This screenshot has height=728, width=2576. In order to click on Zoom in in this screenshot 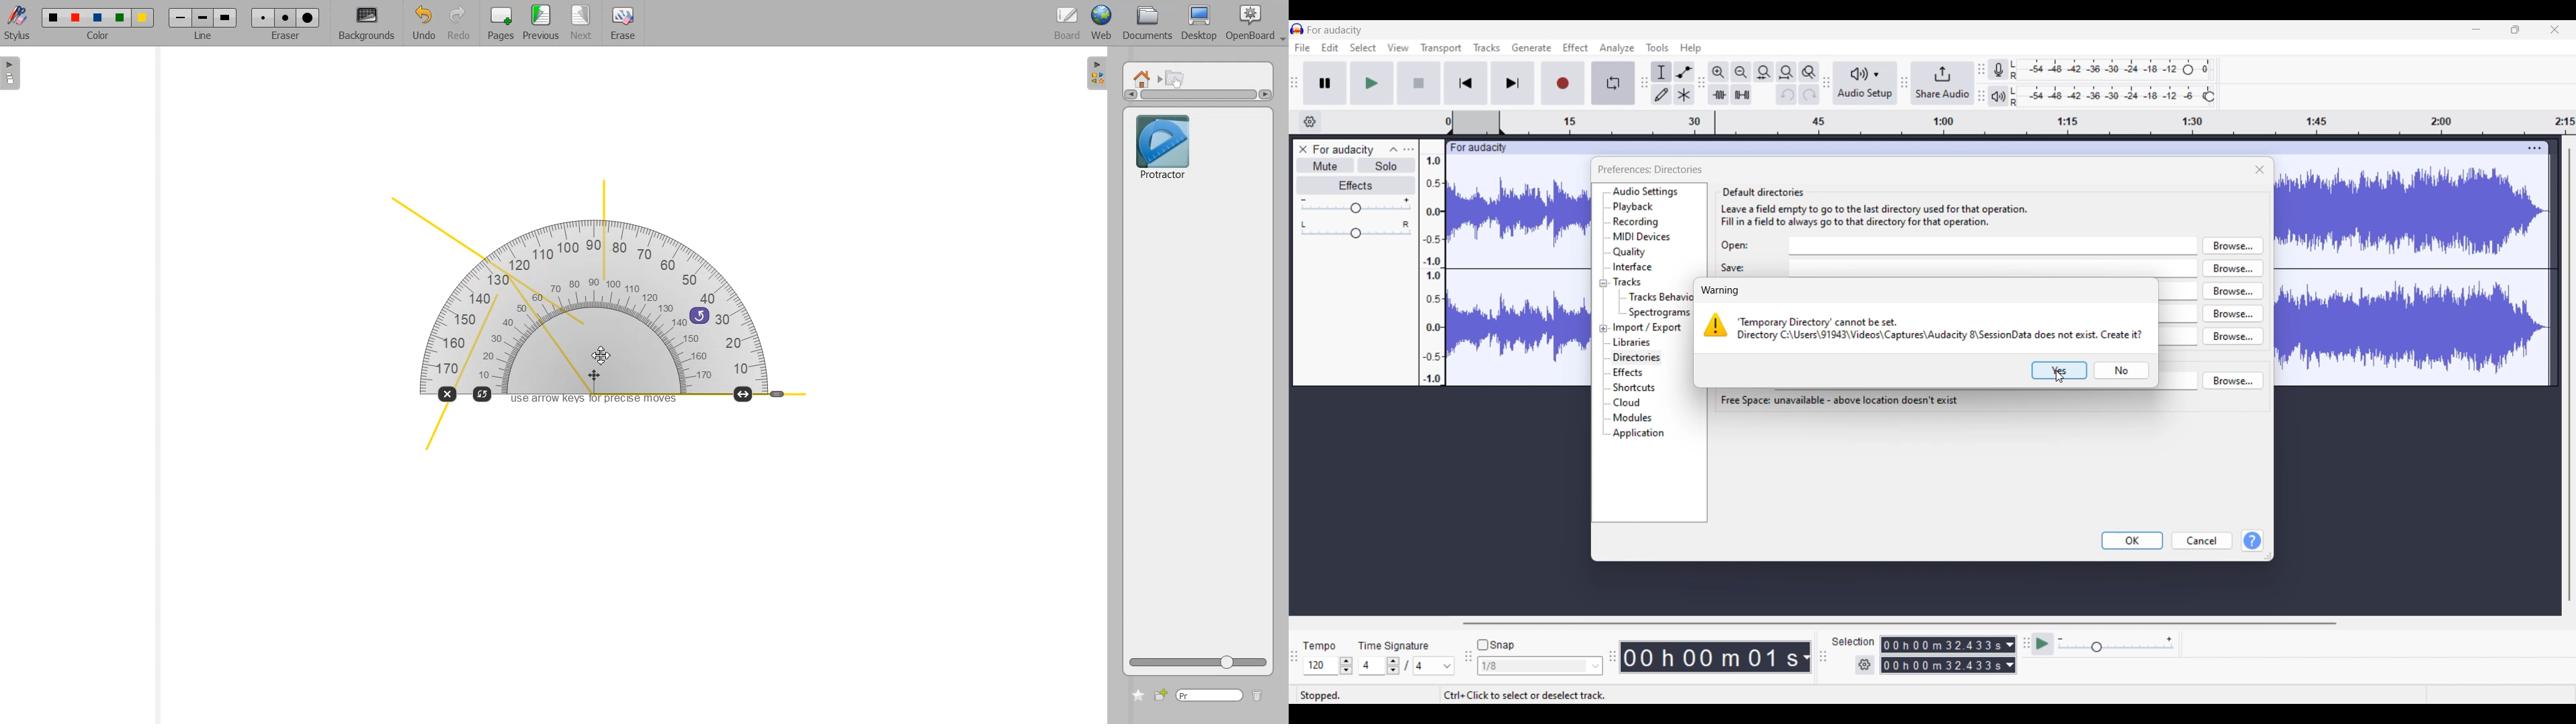, I will do `click(1719, 72)`.